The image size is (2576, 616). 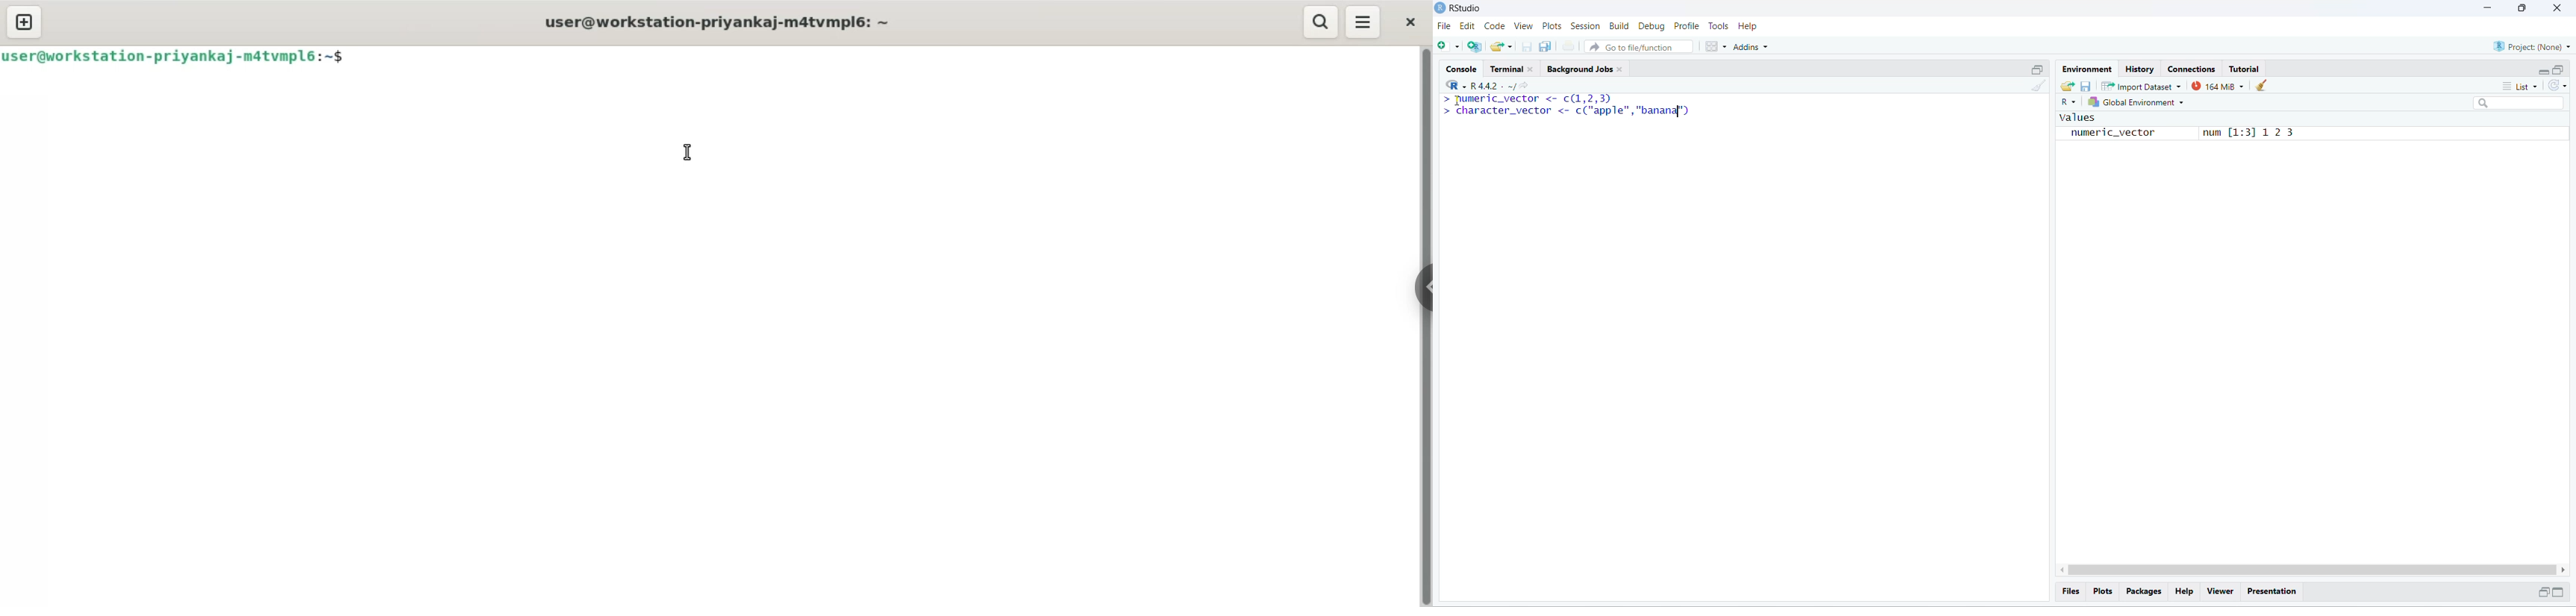 I want to click on num [1:31 12 3, so click(x=2250, y=132).